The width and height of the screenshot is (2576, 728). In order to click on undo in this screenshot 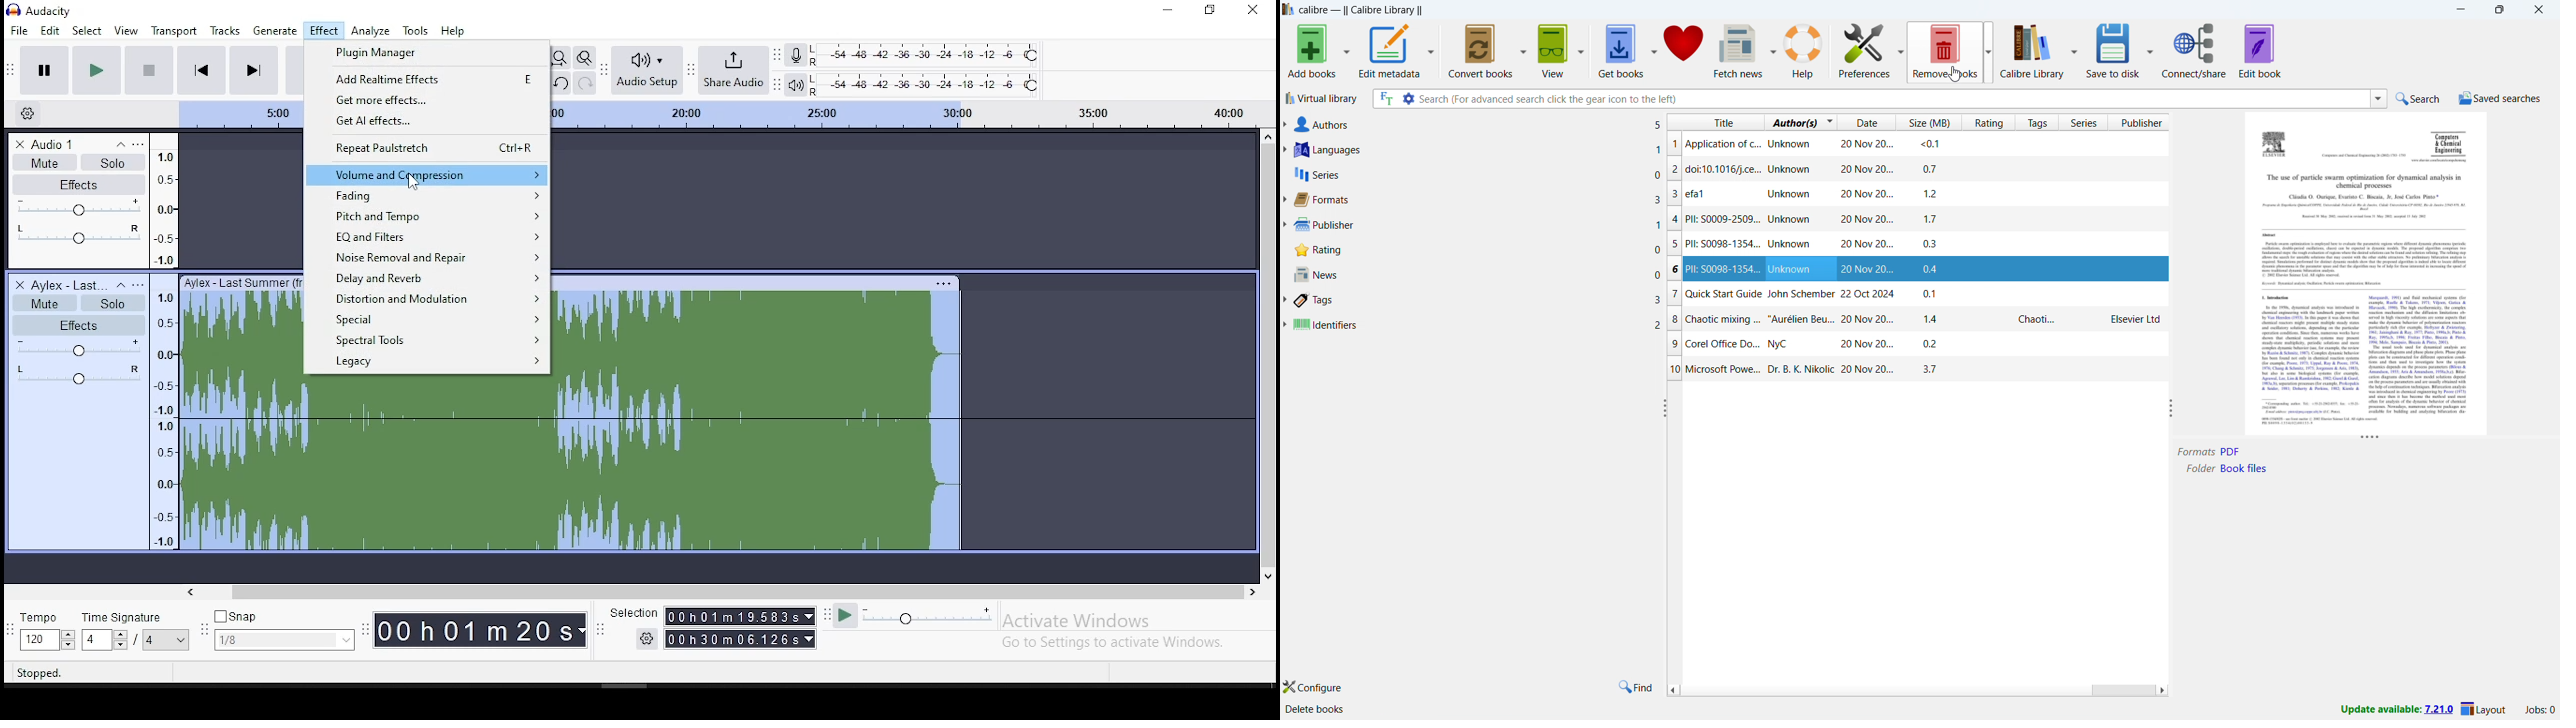, I will do `click(559, 83)`.